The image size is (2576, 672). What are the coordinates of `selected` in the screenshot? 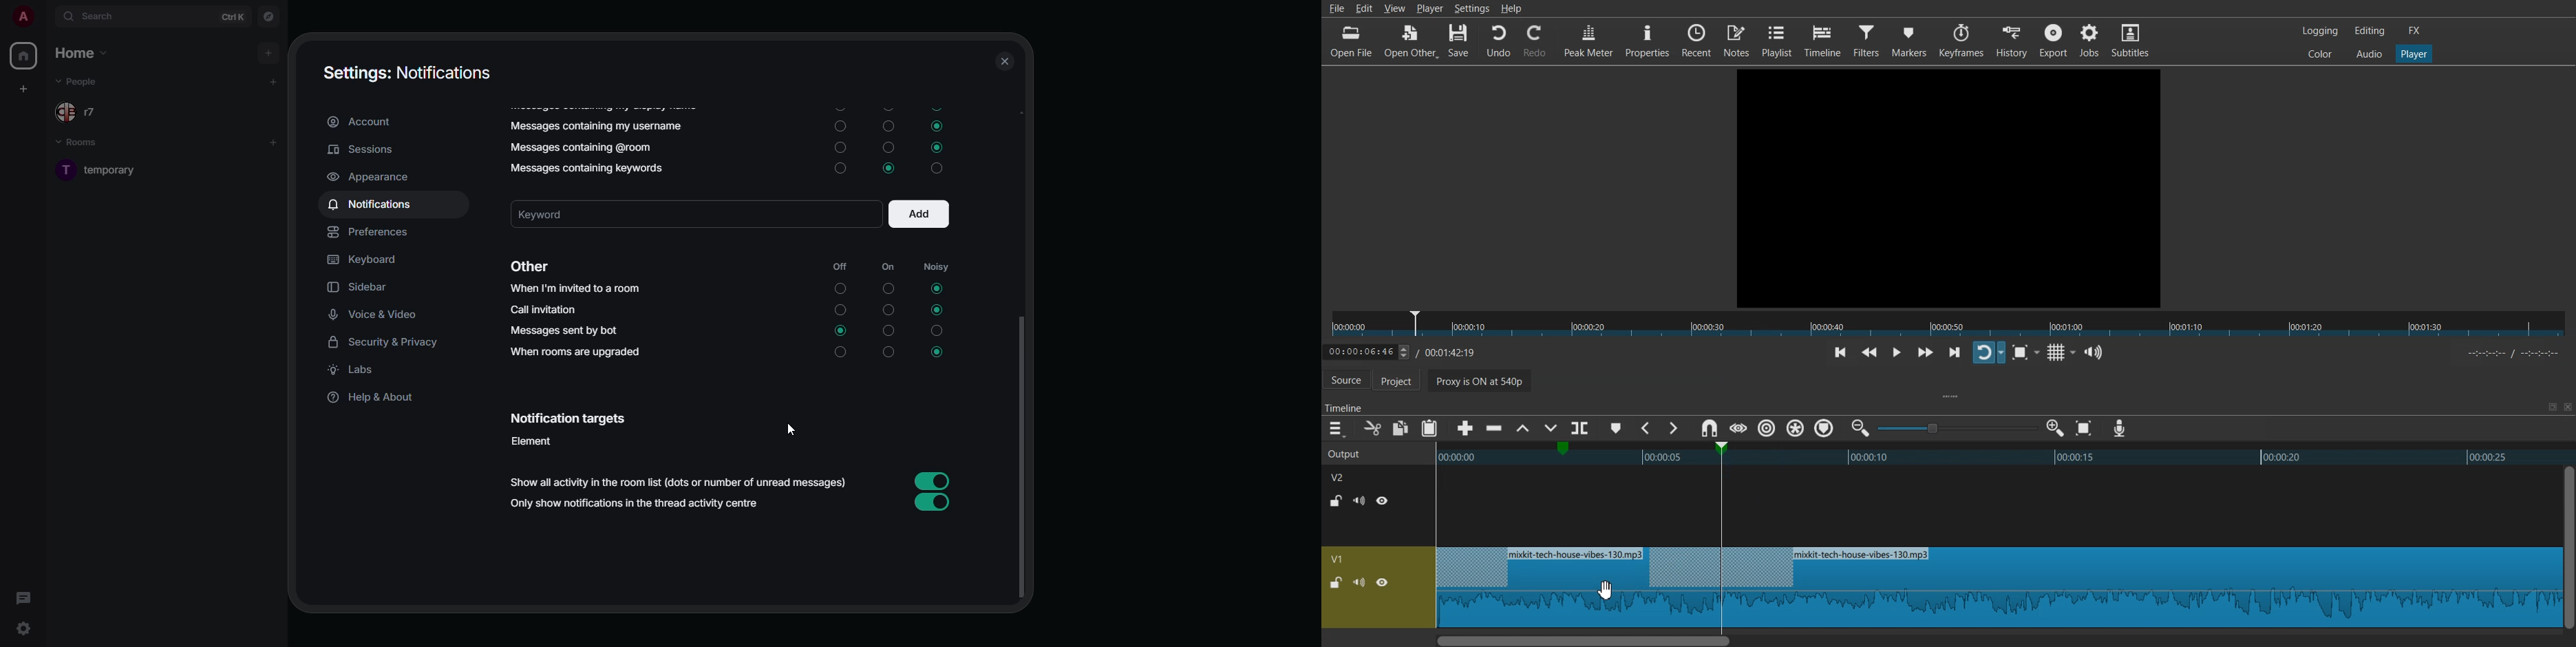 It's located at (889, 169).